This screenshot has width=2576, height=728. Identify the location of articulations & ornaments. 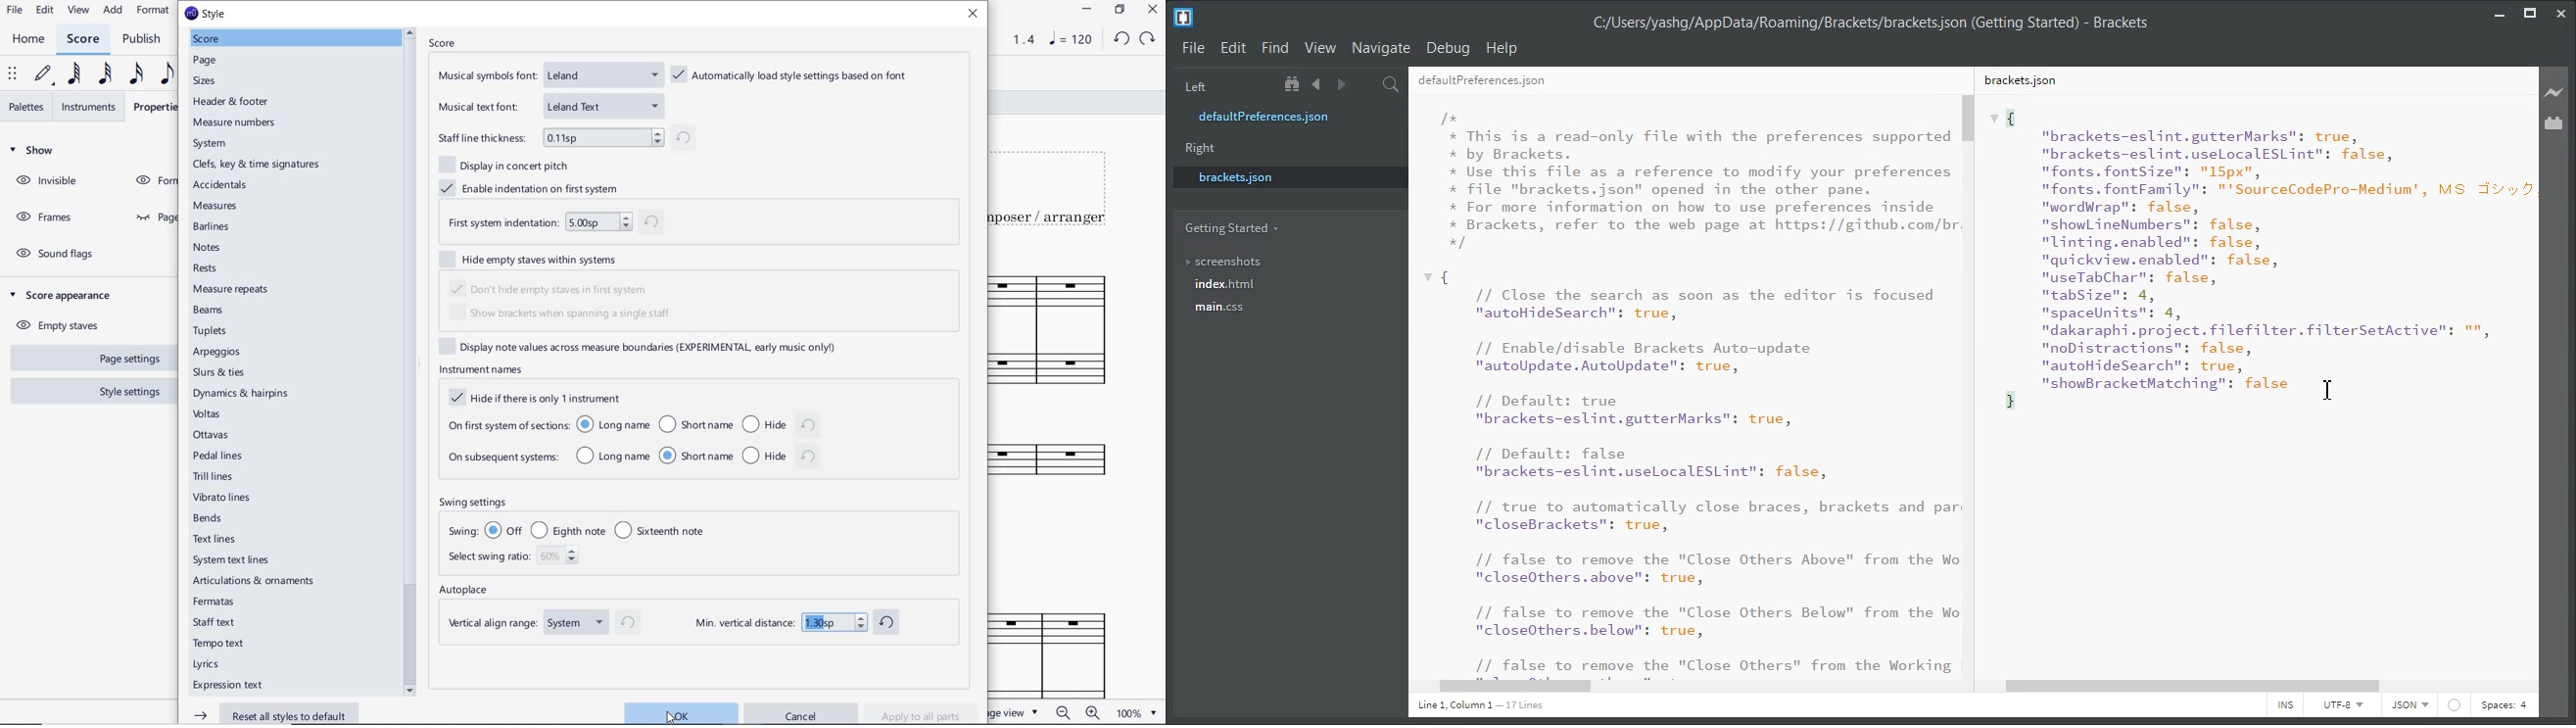
(255, 582).